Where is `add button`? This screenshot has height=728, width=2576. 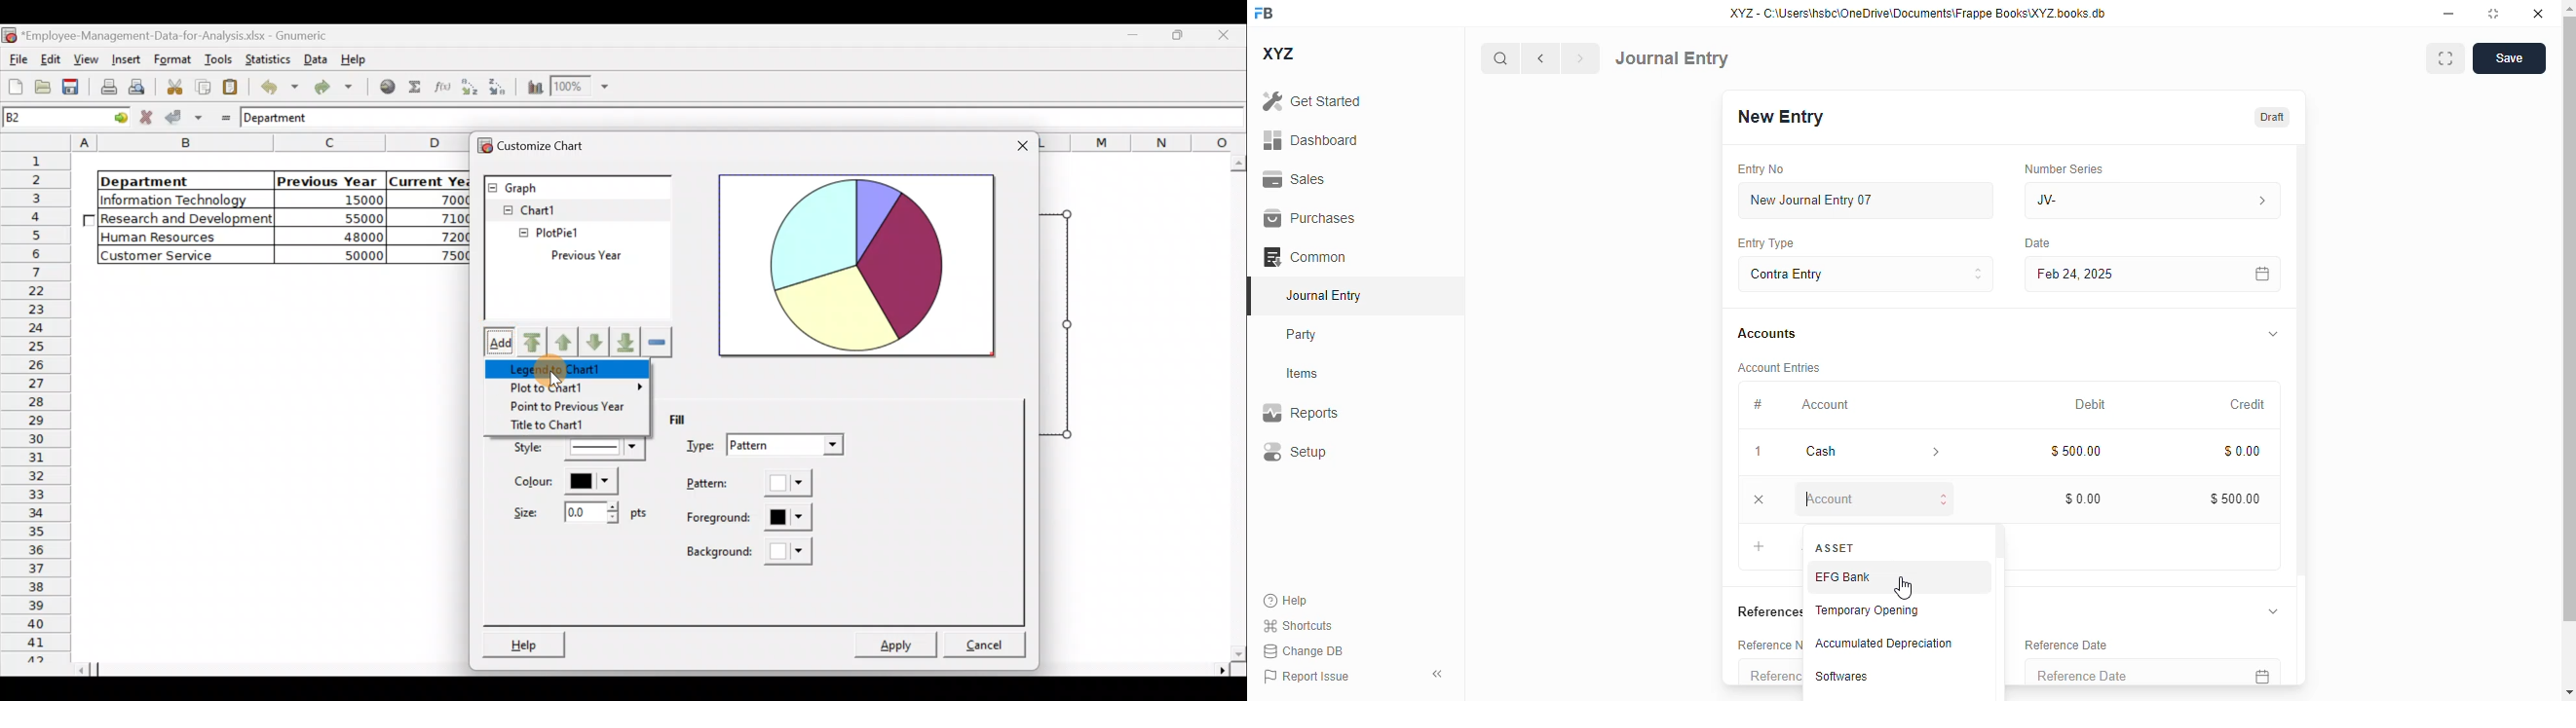 add button is located at coordinates (1758, 546).